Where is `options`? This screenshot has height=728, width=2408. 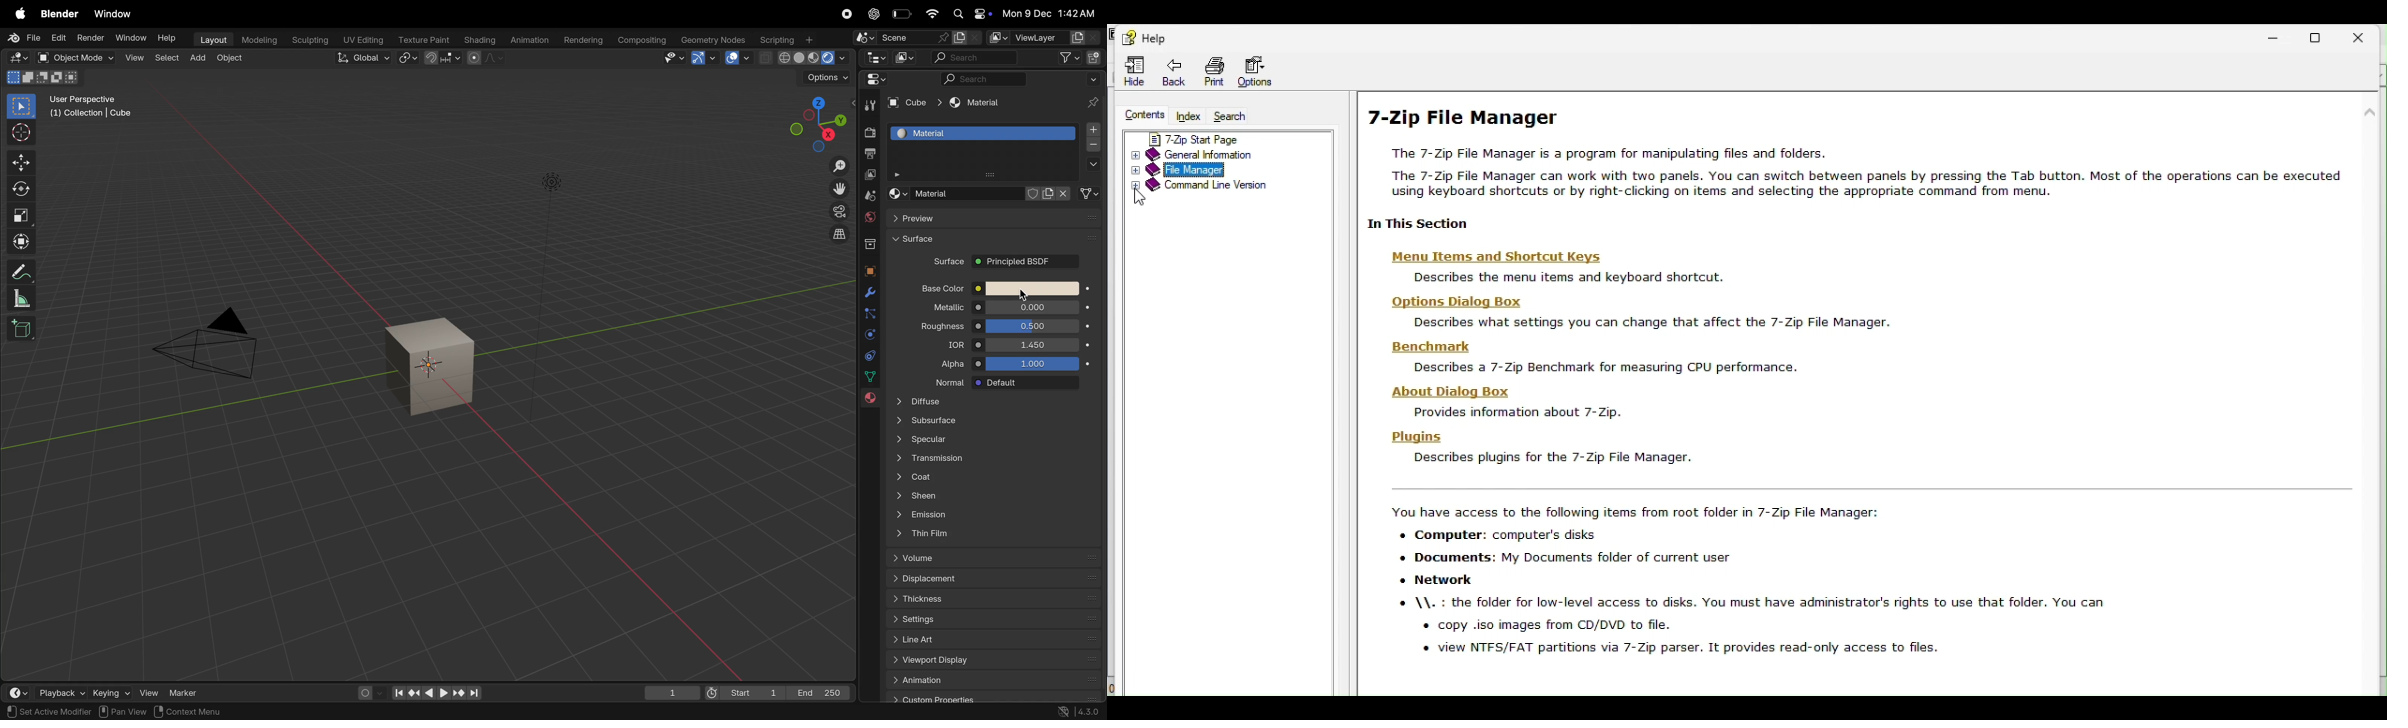
options is located at coordinates (826, 78).